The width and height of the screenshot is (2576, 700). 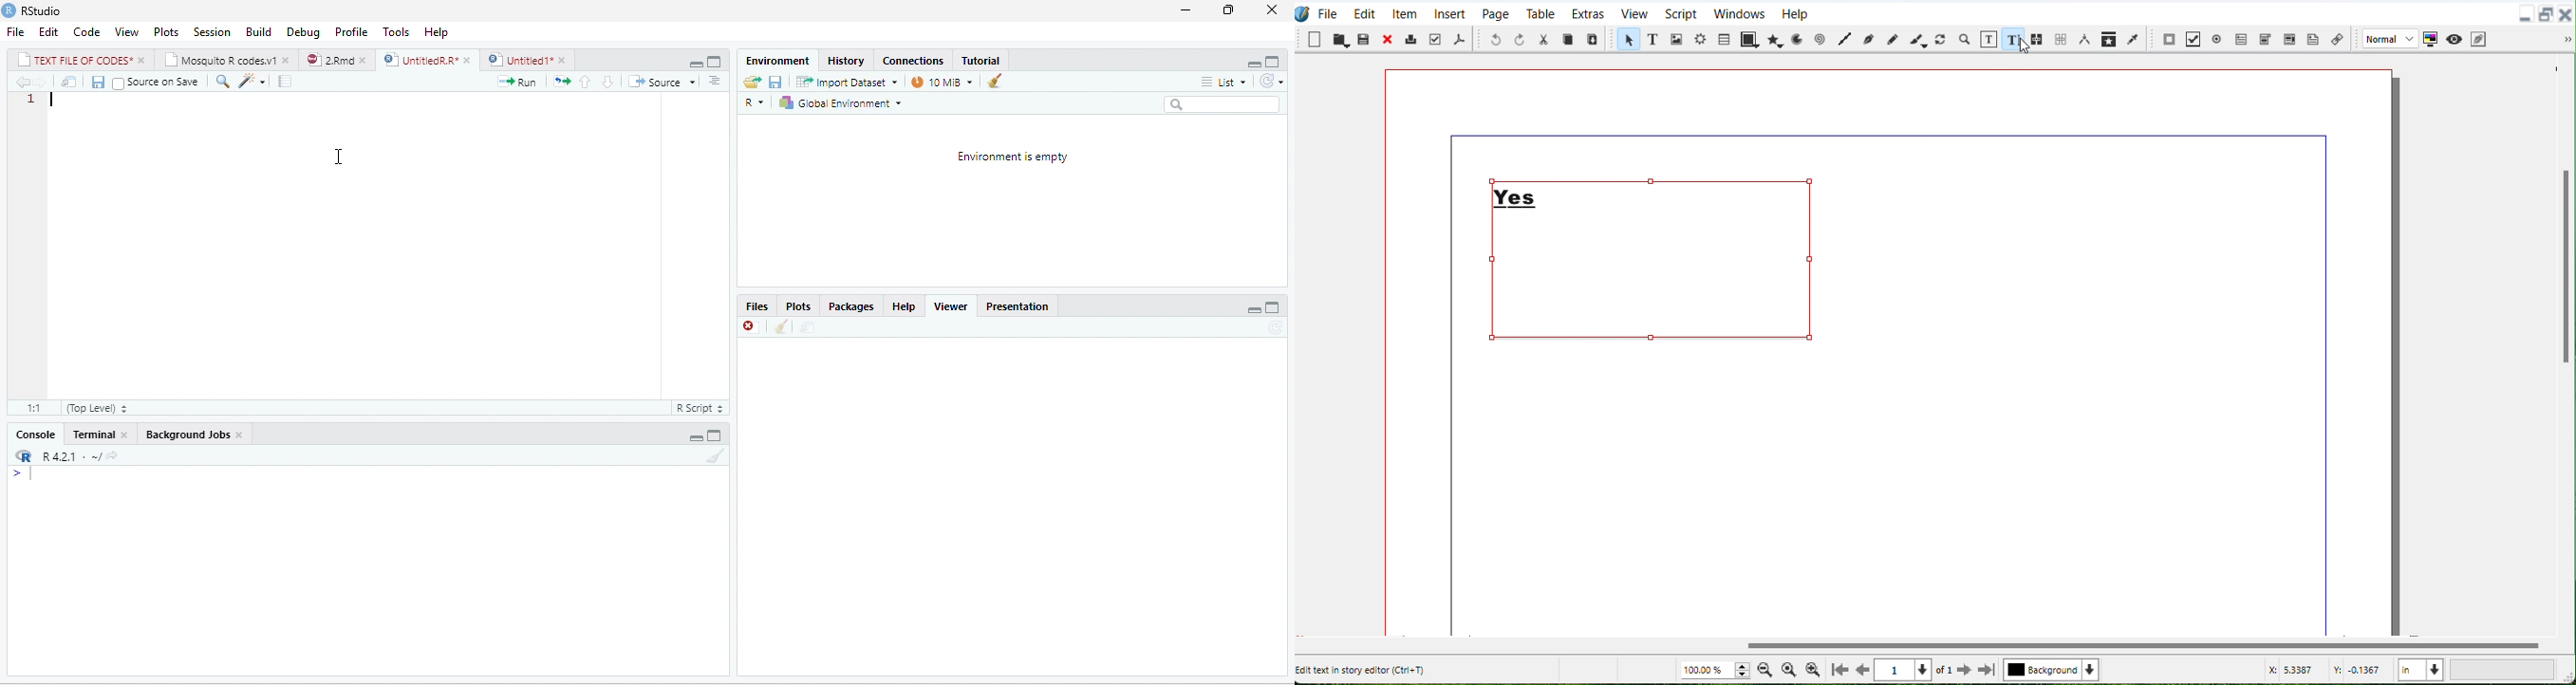 I want to click on close, so click(x=289, y=60).